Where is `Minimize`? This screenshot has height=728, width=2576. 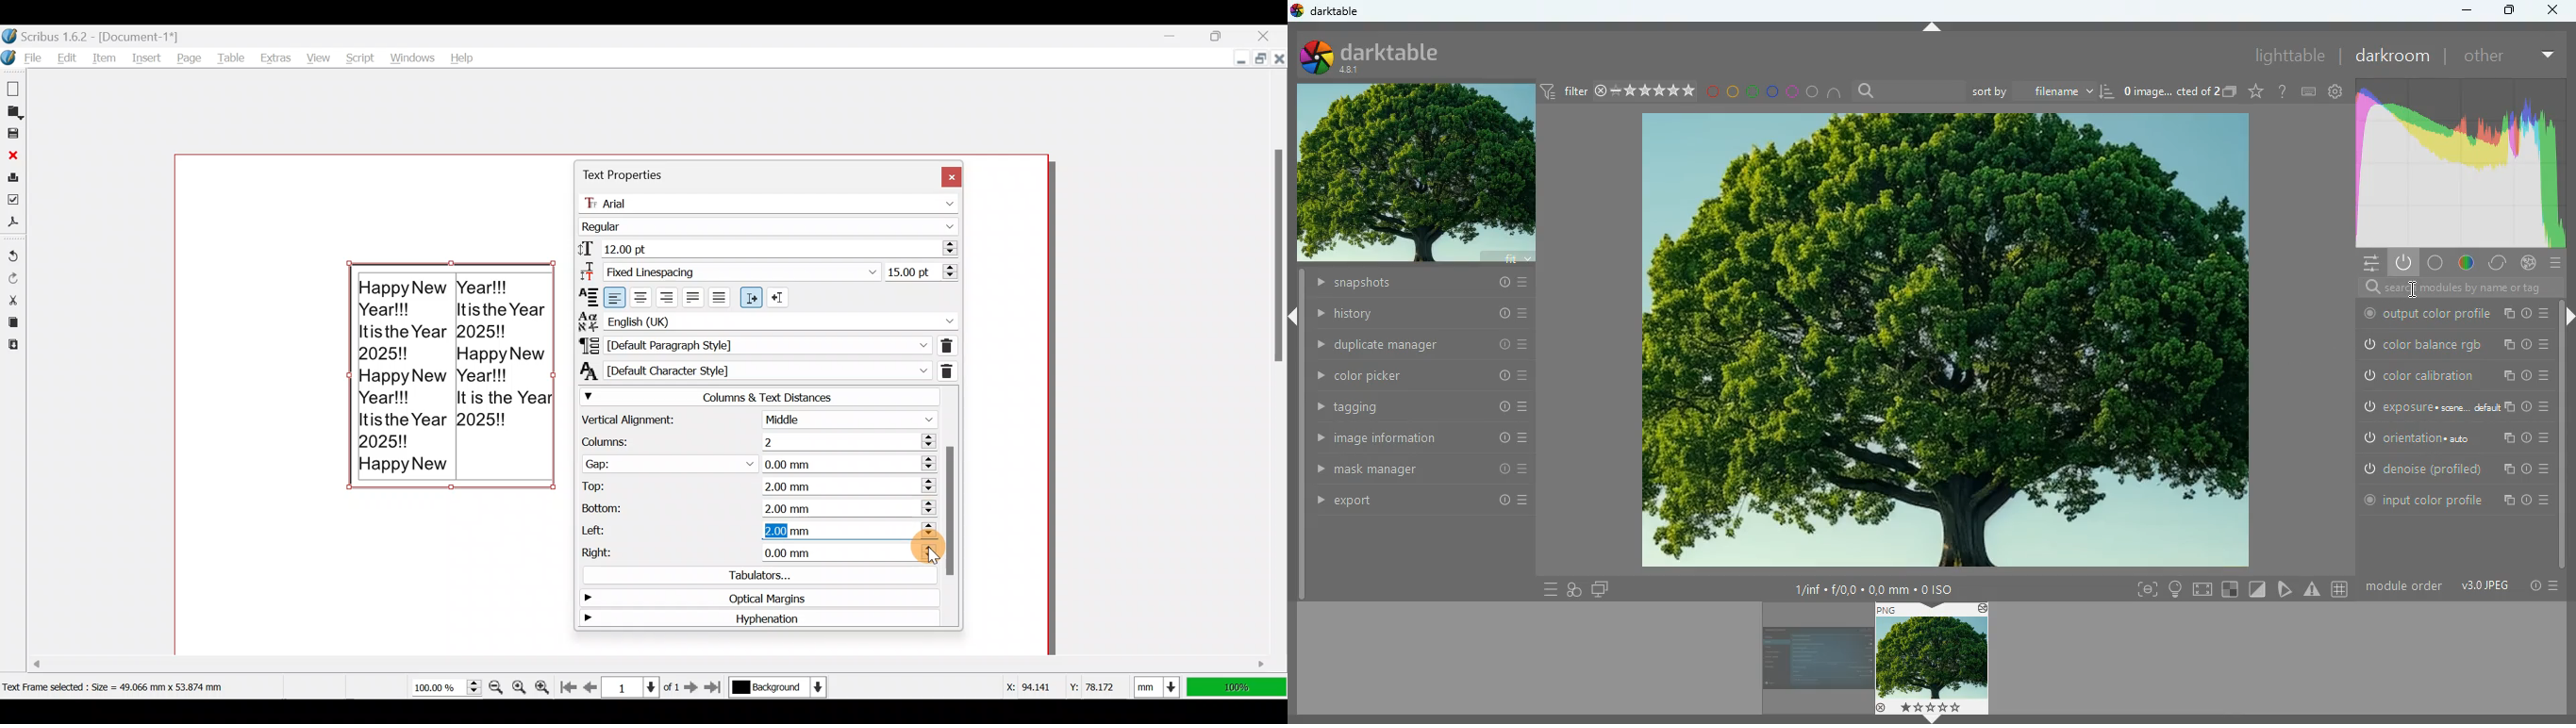 Minimize is located at coordinates (1174, 36).